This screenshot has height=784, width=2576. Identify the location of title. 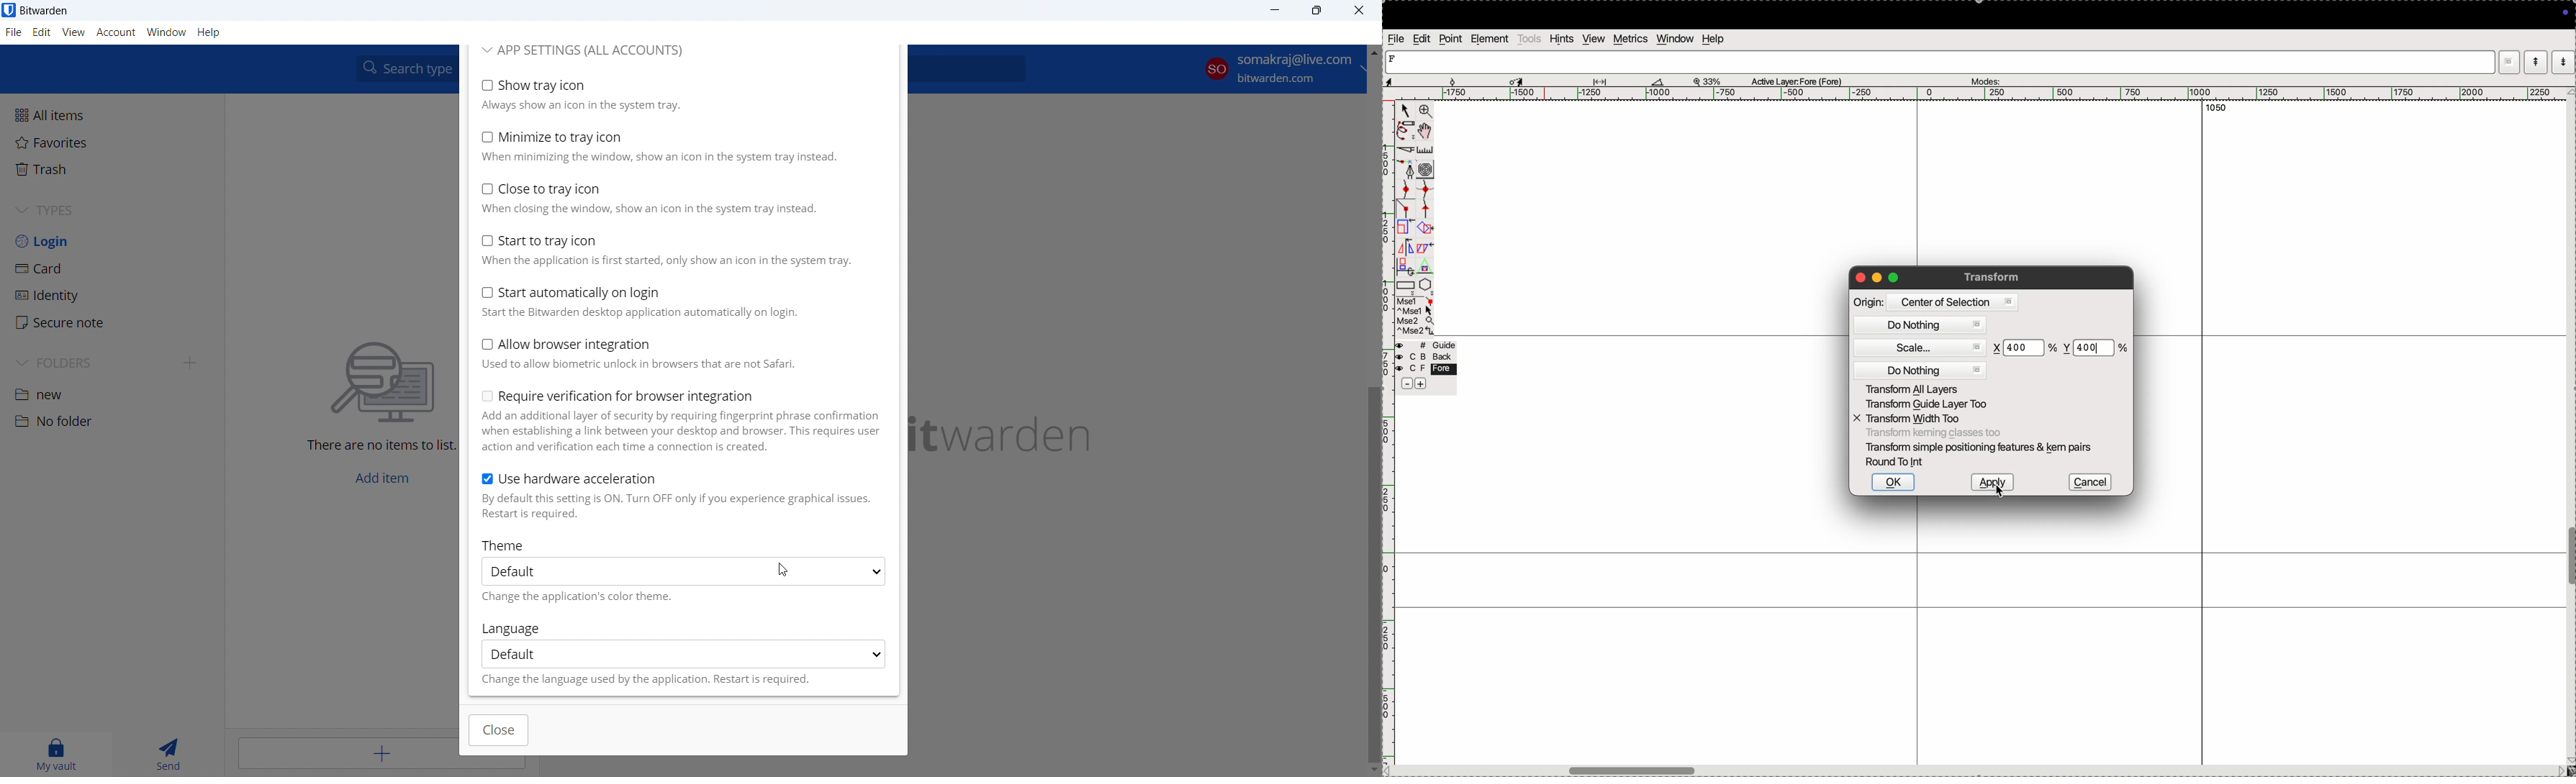
(45, 10).